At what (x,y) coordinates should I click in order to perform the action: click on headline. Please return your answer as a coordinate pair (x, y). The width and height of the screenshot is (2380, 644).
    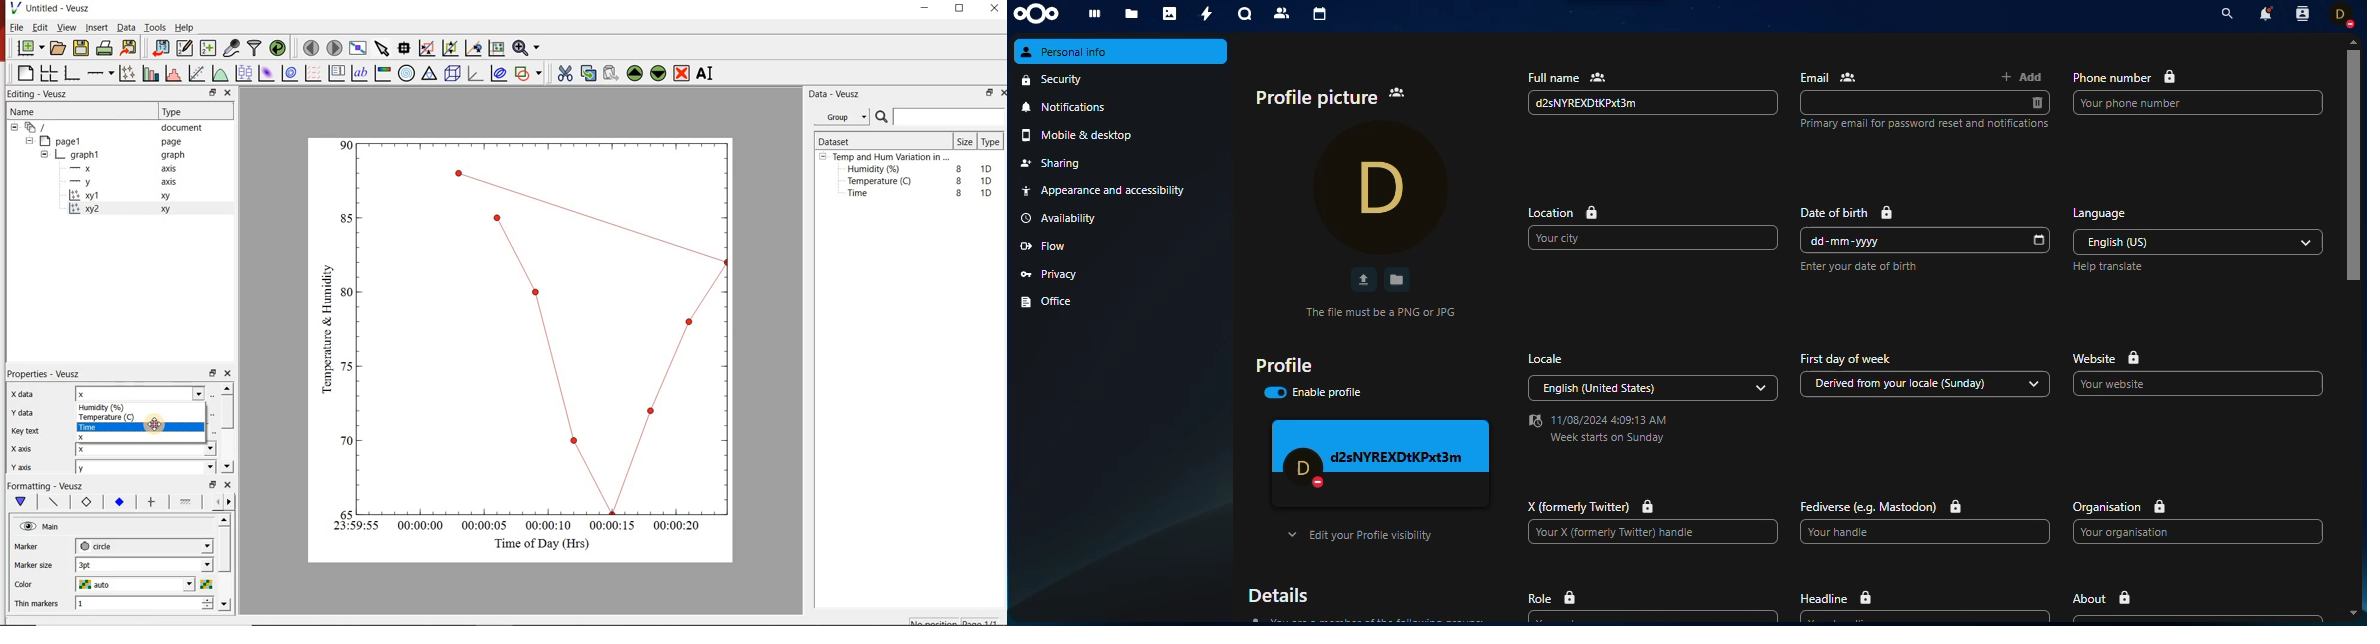
    Looking at the image, I should click on (1852, 598).